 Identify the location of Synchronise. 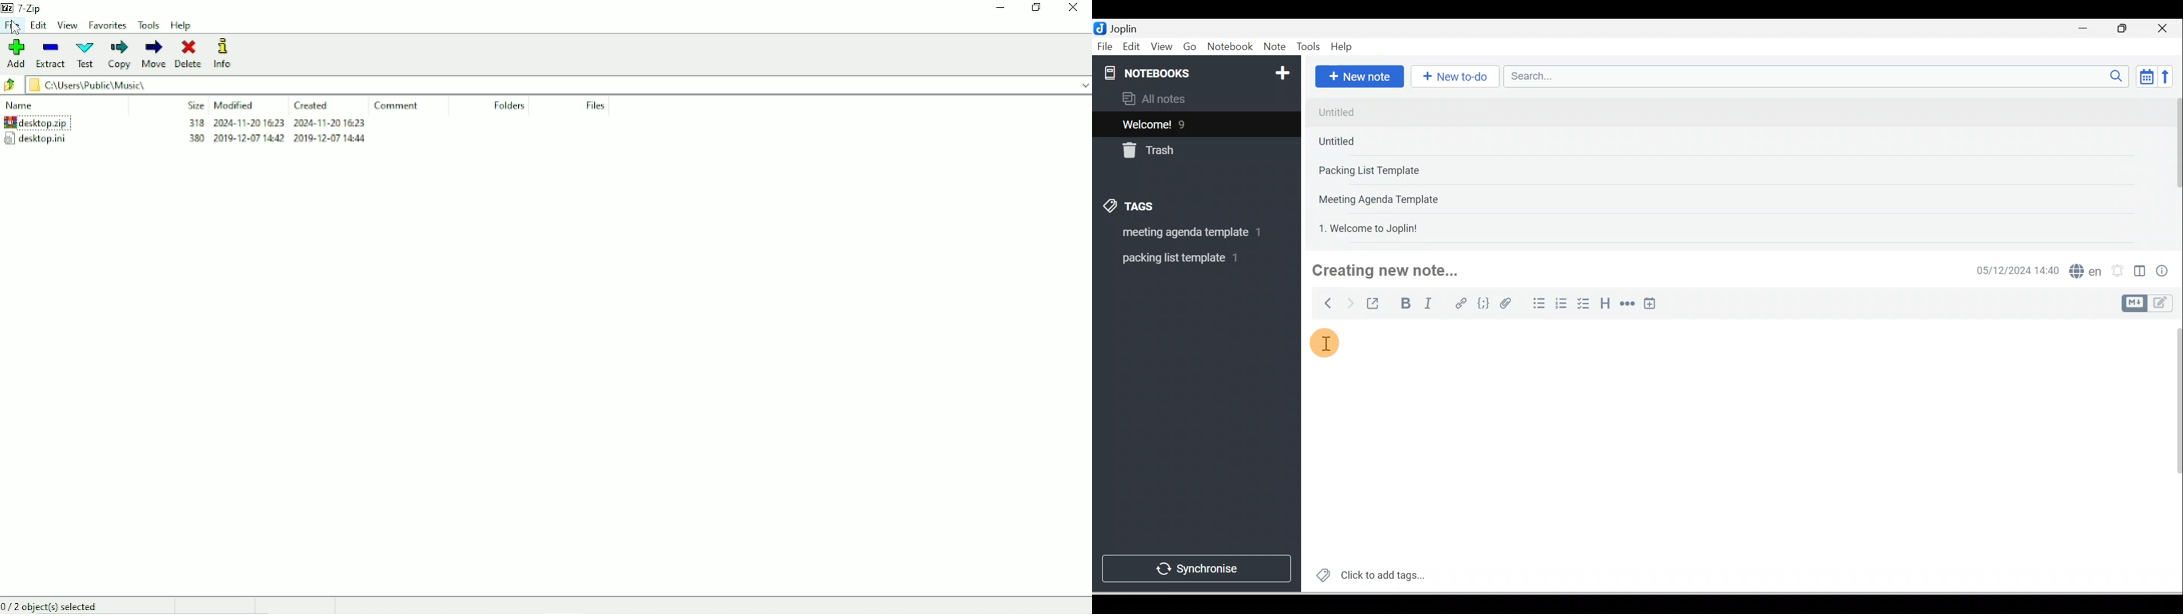
(1195, 566).